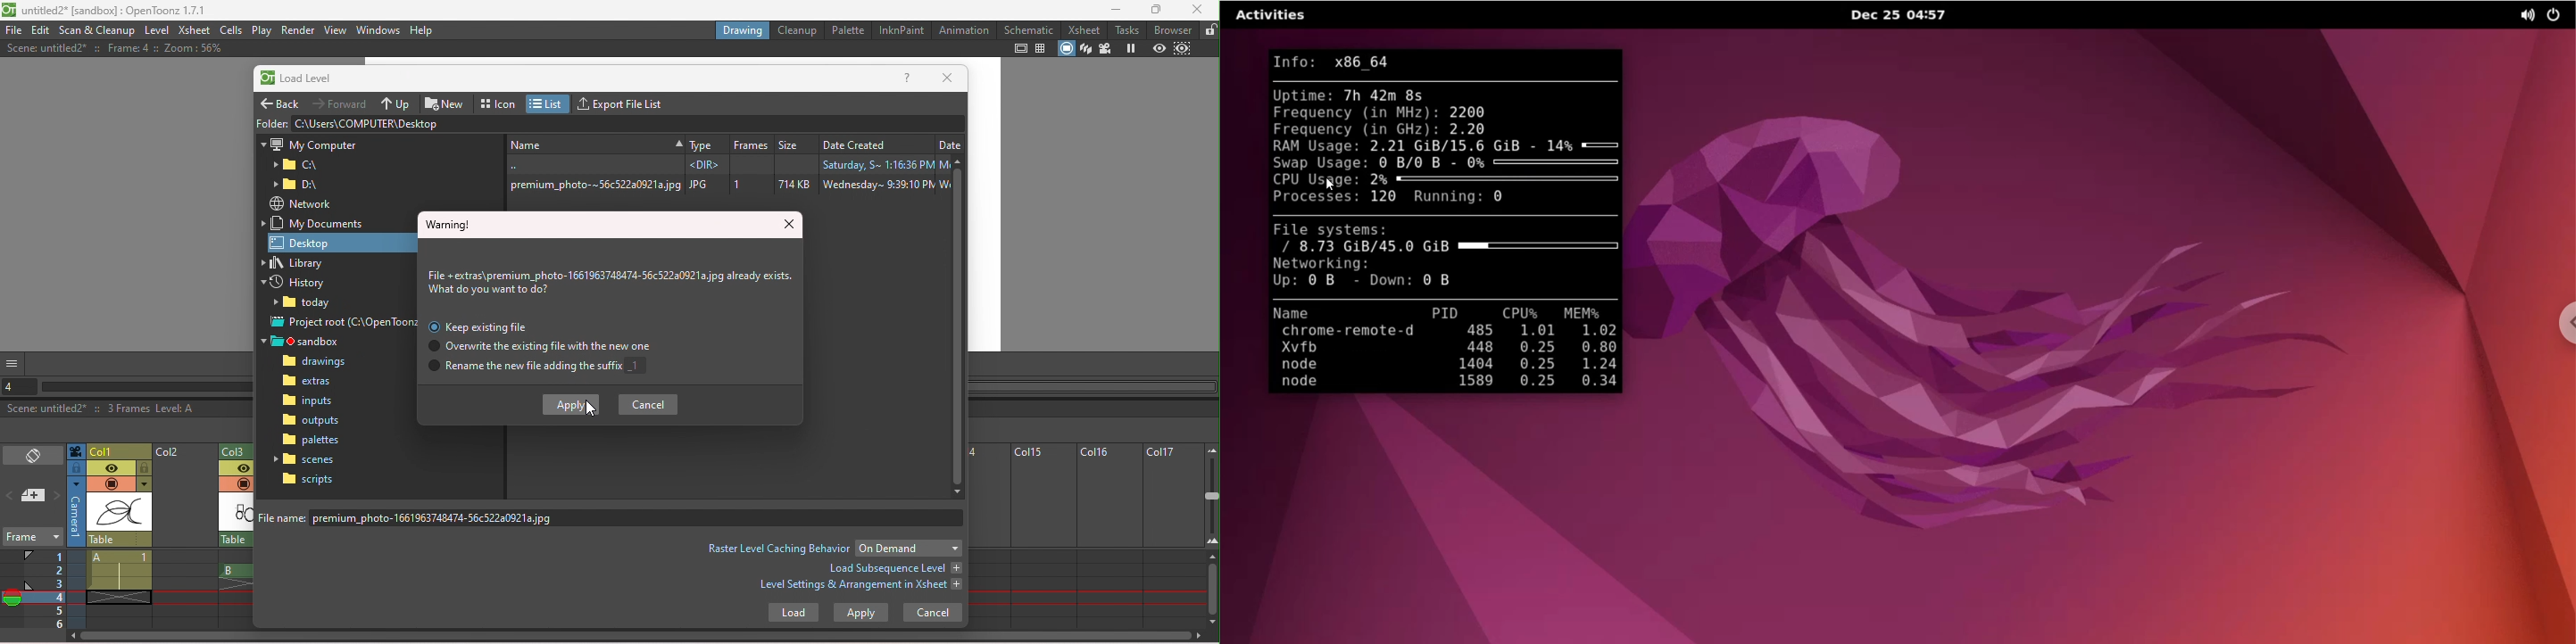 This screenshot has width=2576, height=644. Describe the element at coordinates (627, 123) in the screenshot. I see `address bar` at that location.